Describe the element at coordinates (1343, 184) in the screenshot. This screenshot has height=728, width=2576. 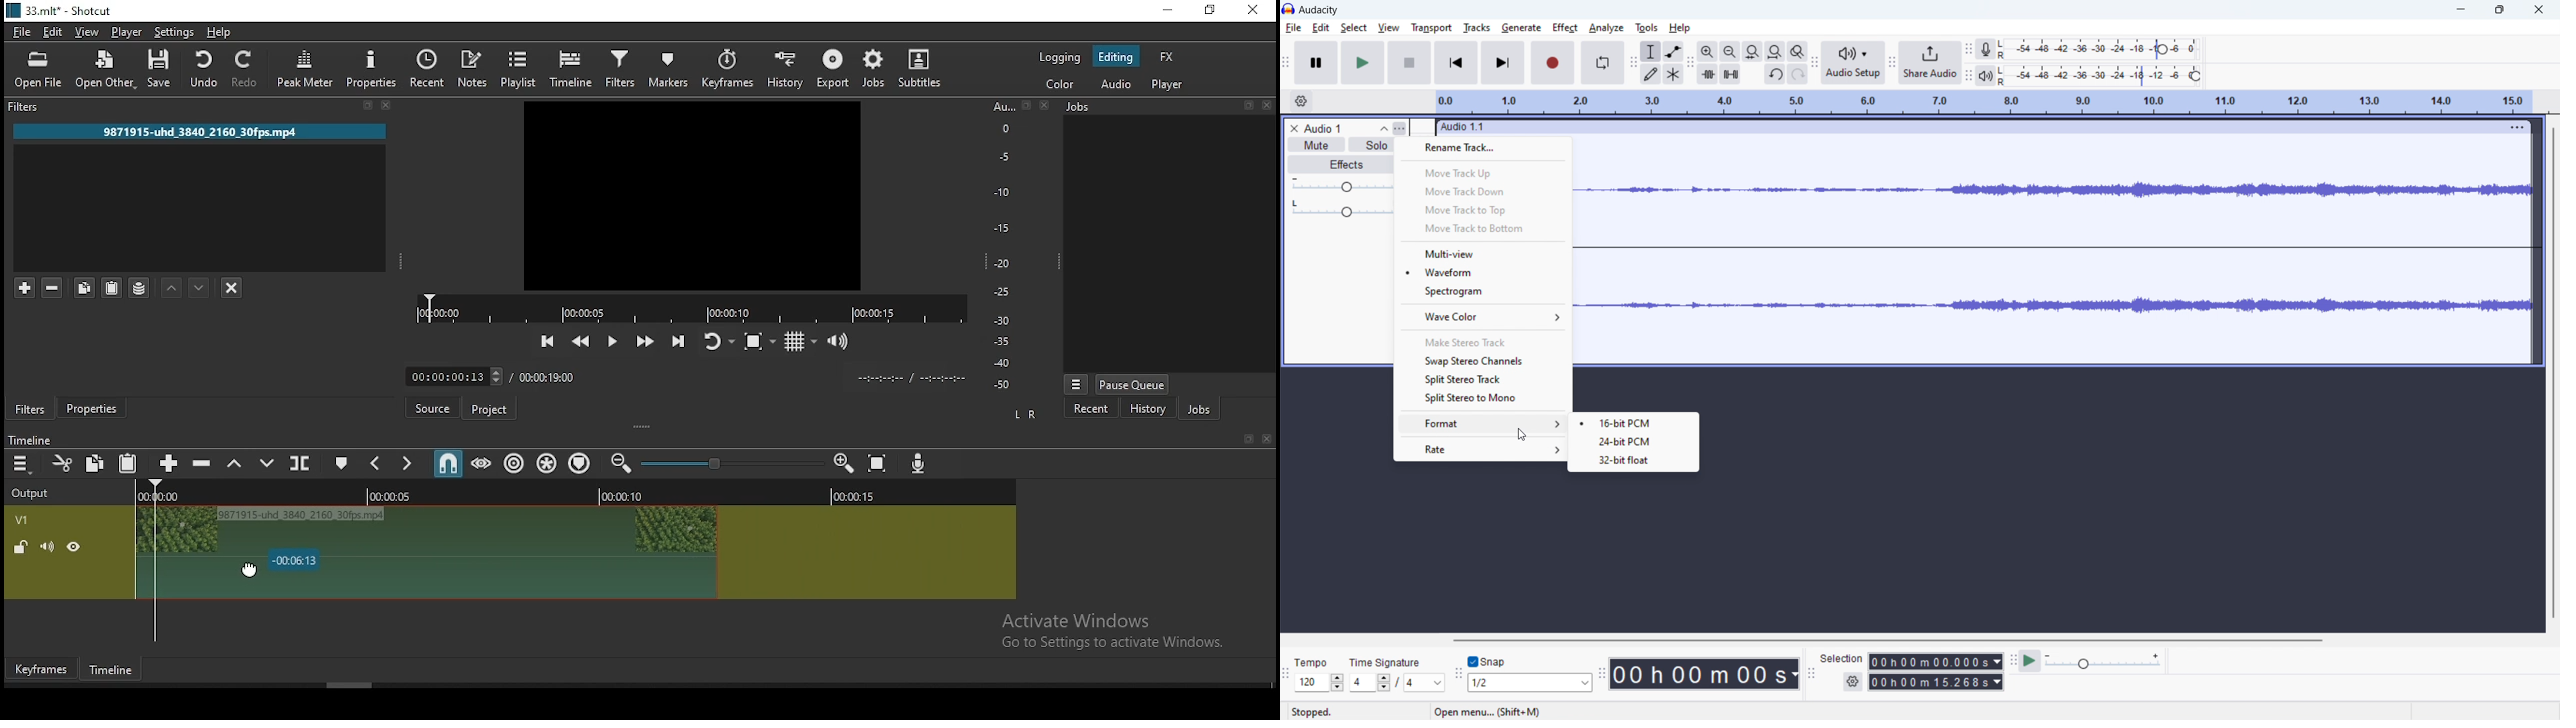
I see `volume` at that location.